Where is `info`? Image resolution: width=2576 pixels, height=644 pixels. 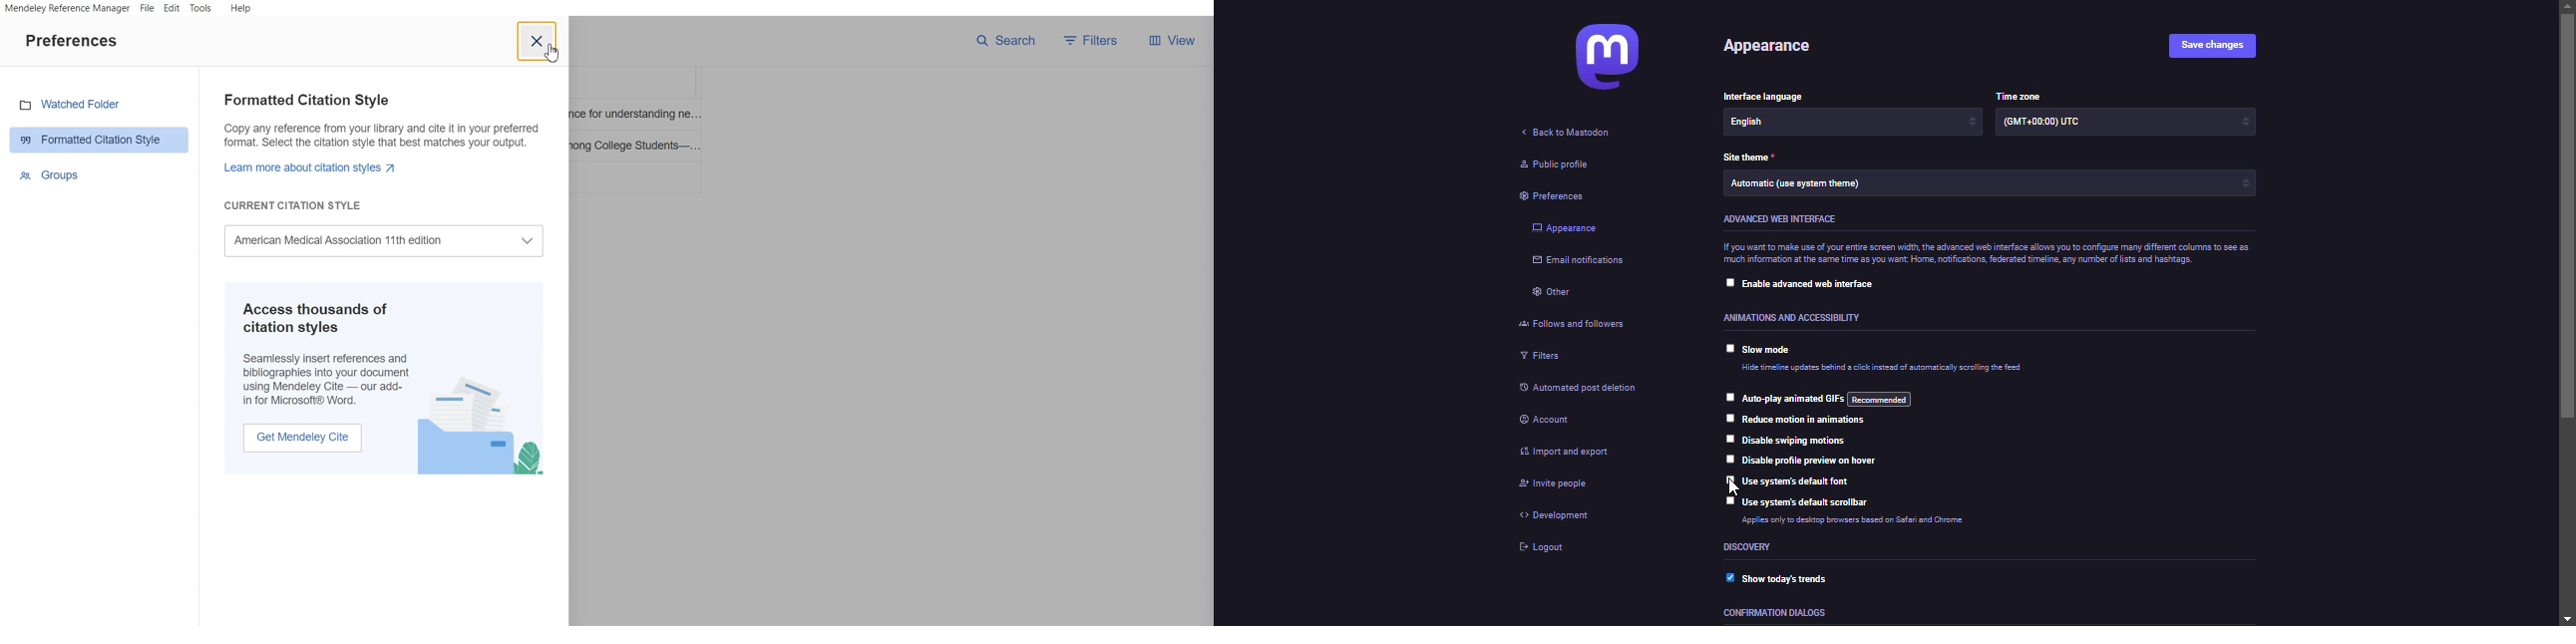 info is located at coordinates (1984, 254).